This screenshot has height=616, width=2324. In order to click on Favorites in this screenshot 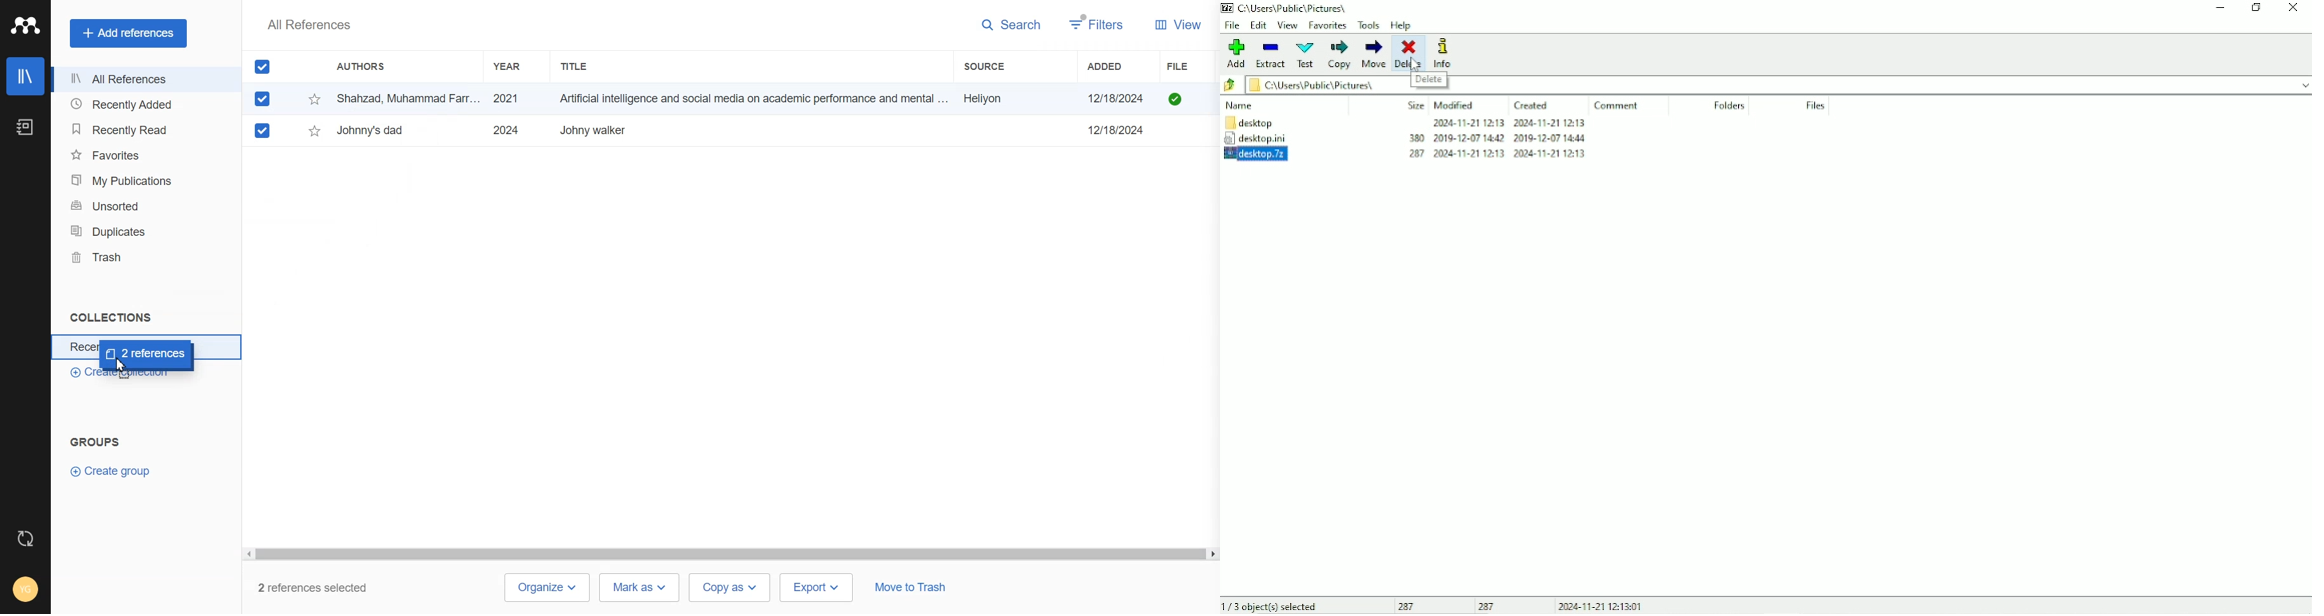, I will do `click(142, 154)`.